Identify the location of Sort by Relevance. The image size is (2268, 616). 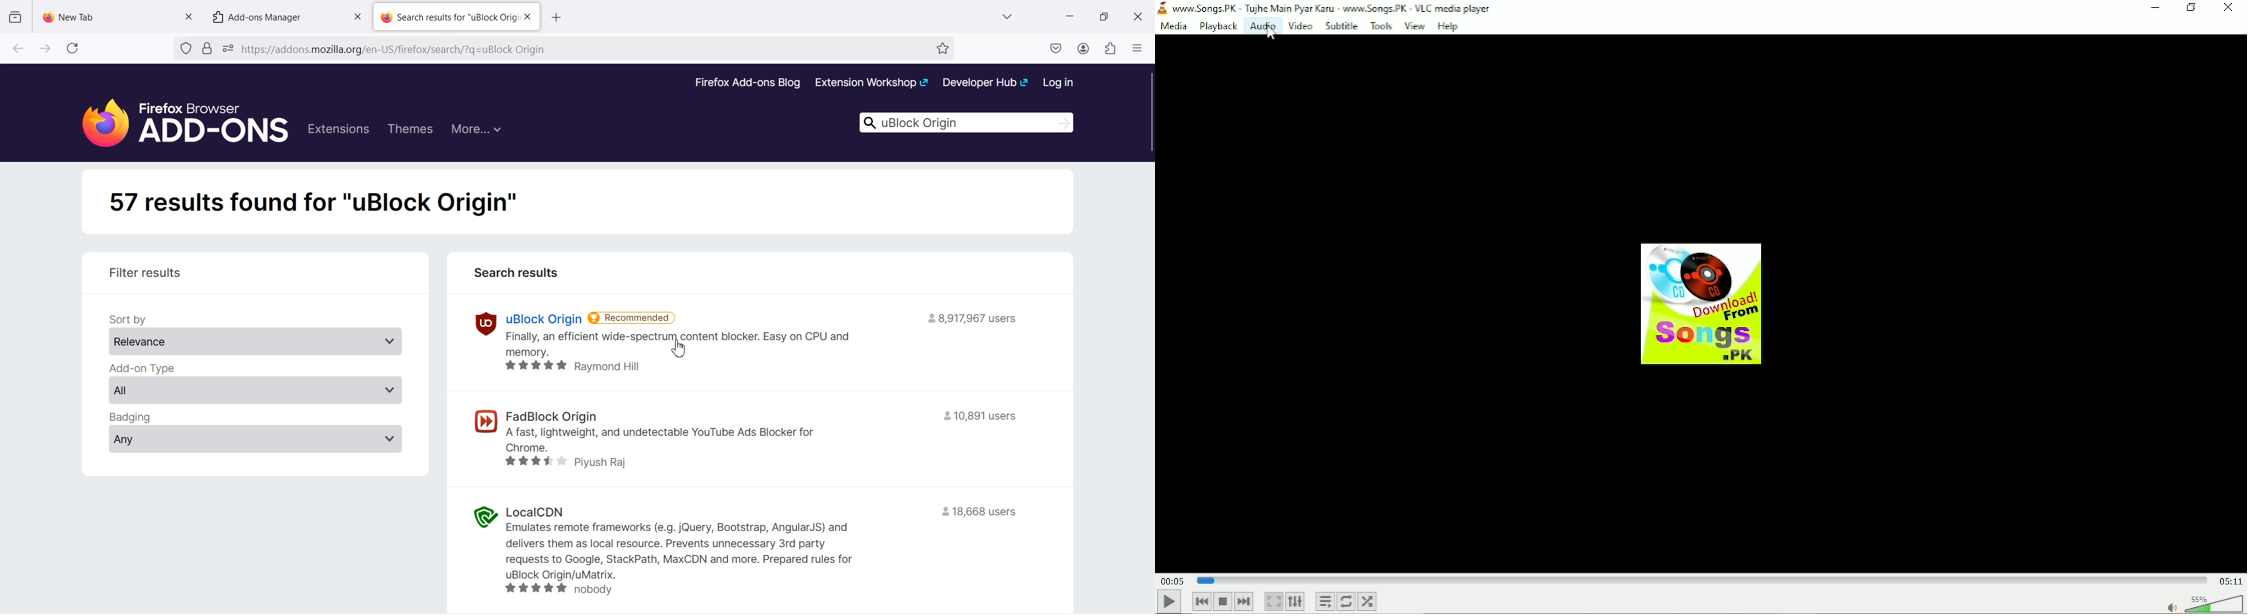
(255, 335).